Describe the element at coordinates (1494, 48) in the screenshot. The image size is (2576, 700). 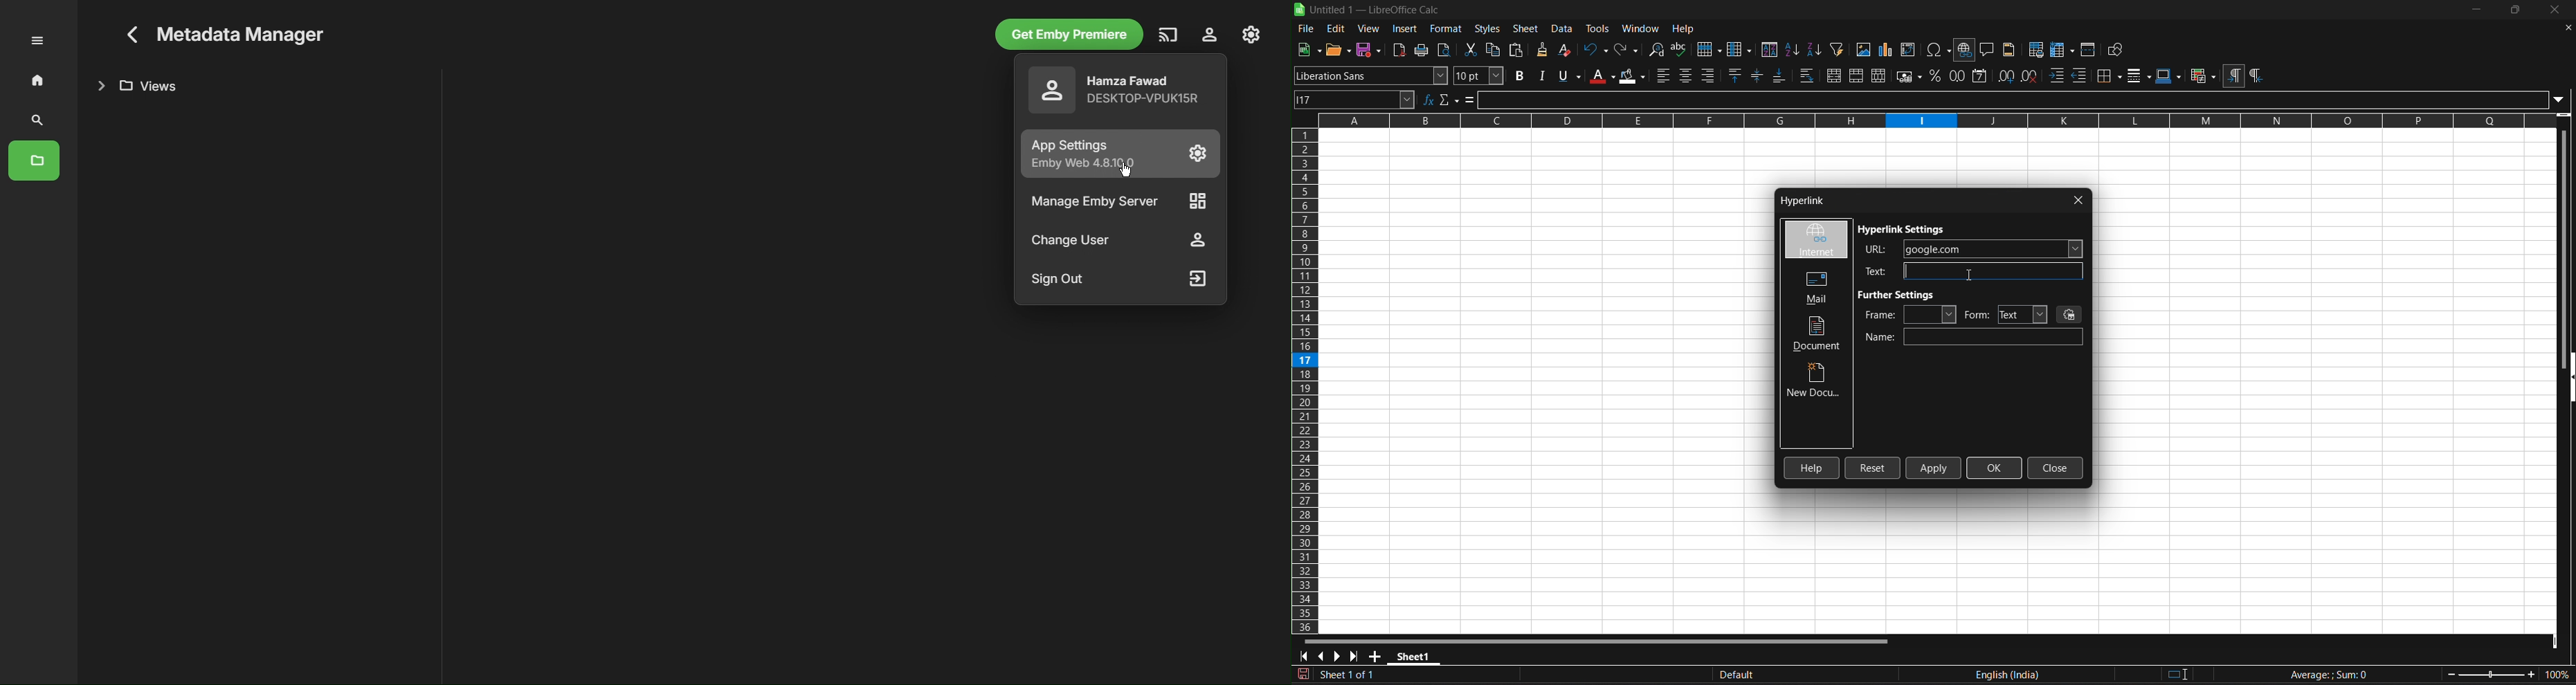
I see `copy ` at that location.